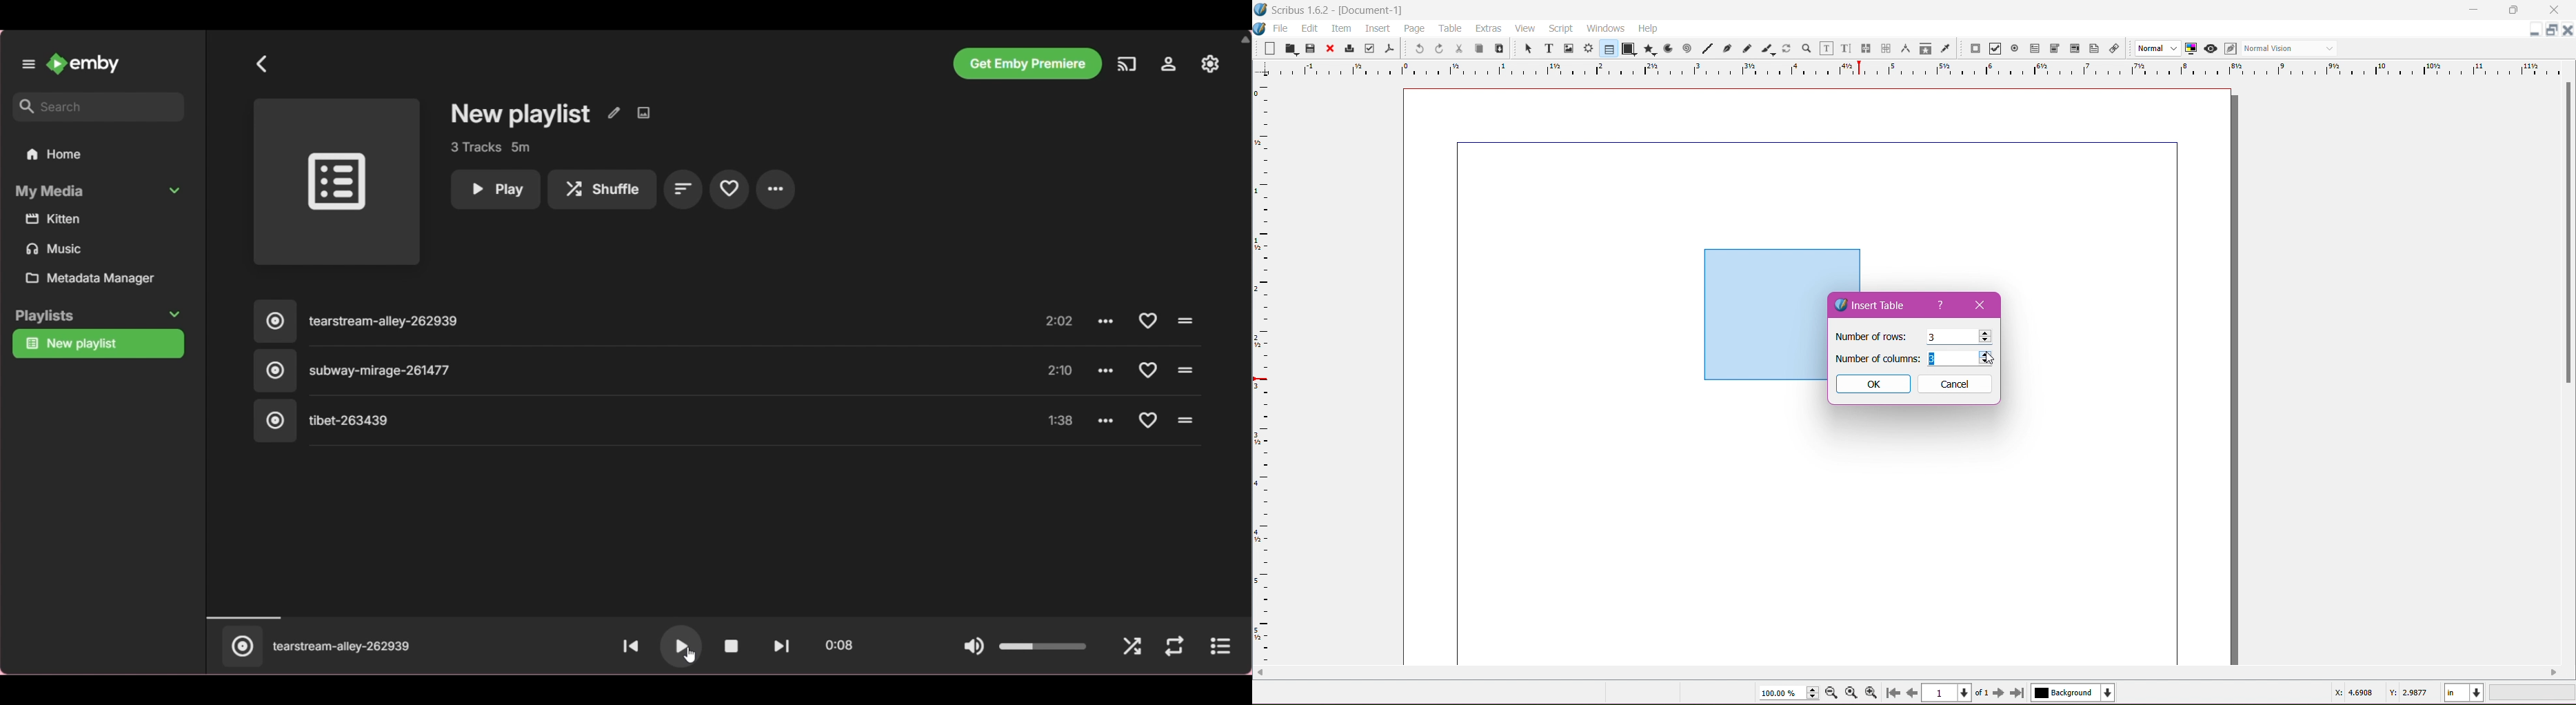 The height and width of the screenshot is (728, 2576). Describe the element at coordinates (2229, 48) in the screenshot. I see `Edit in Preview mode` at that location.